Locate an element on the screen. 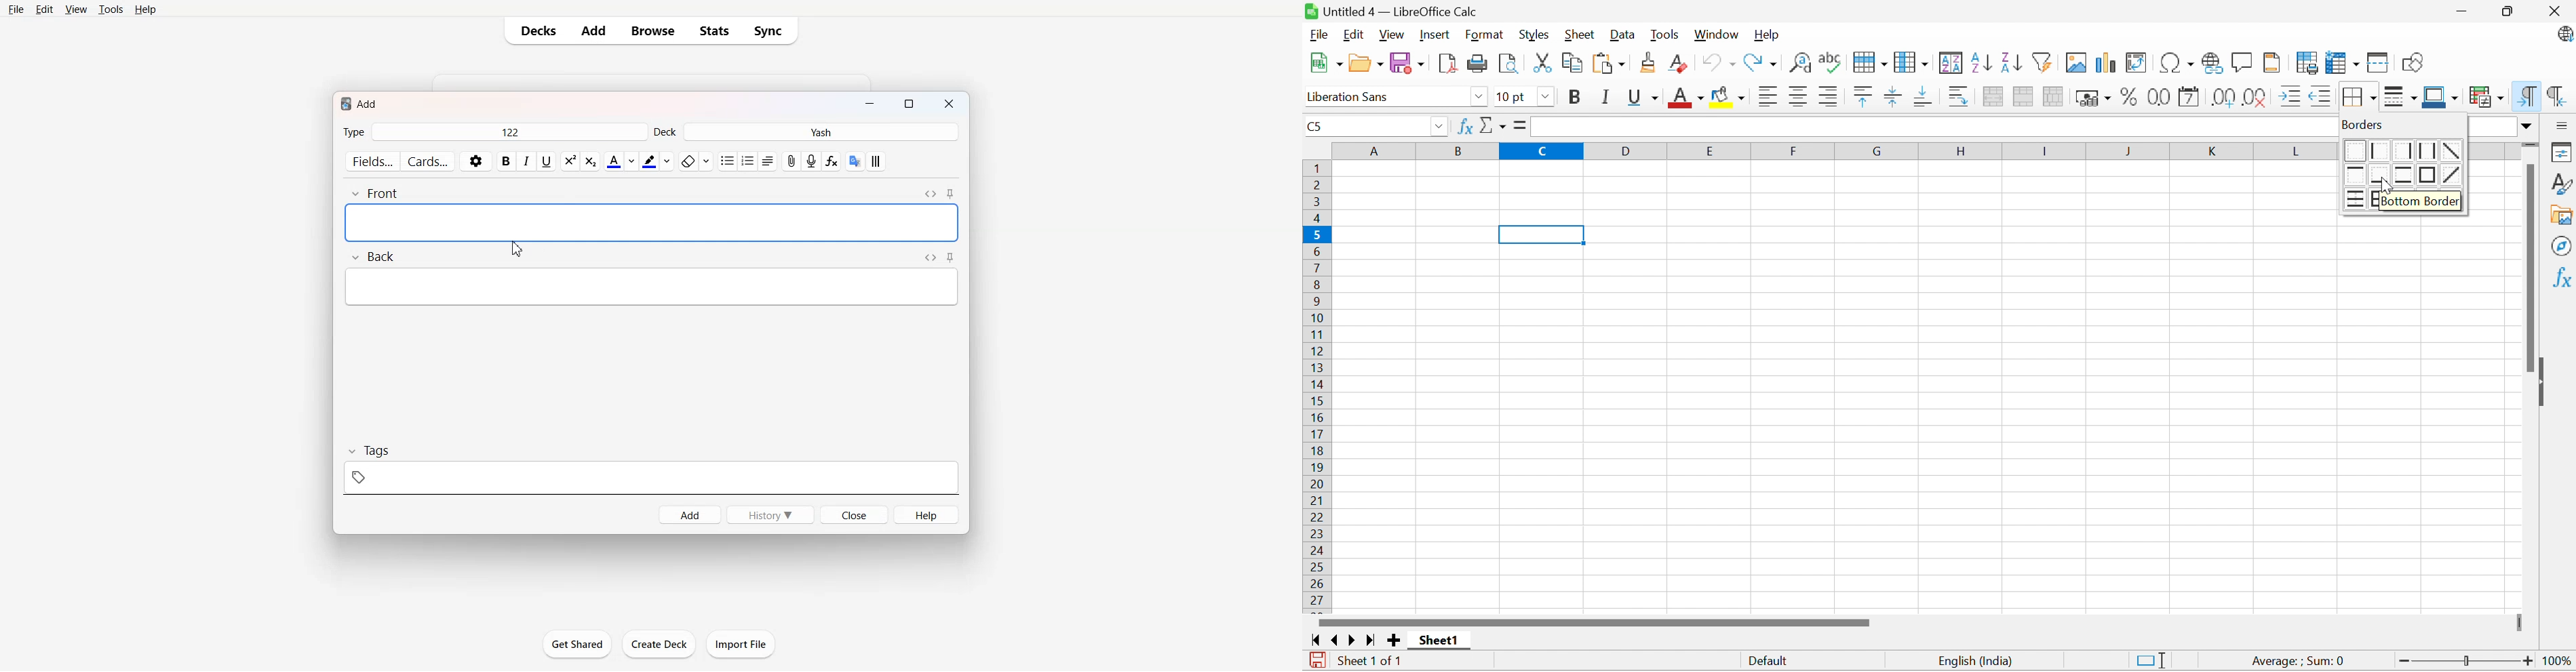  Align top is located at coordinates (1863, 97).